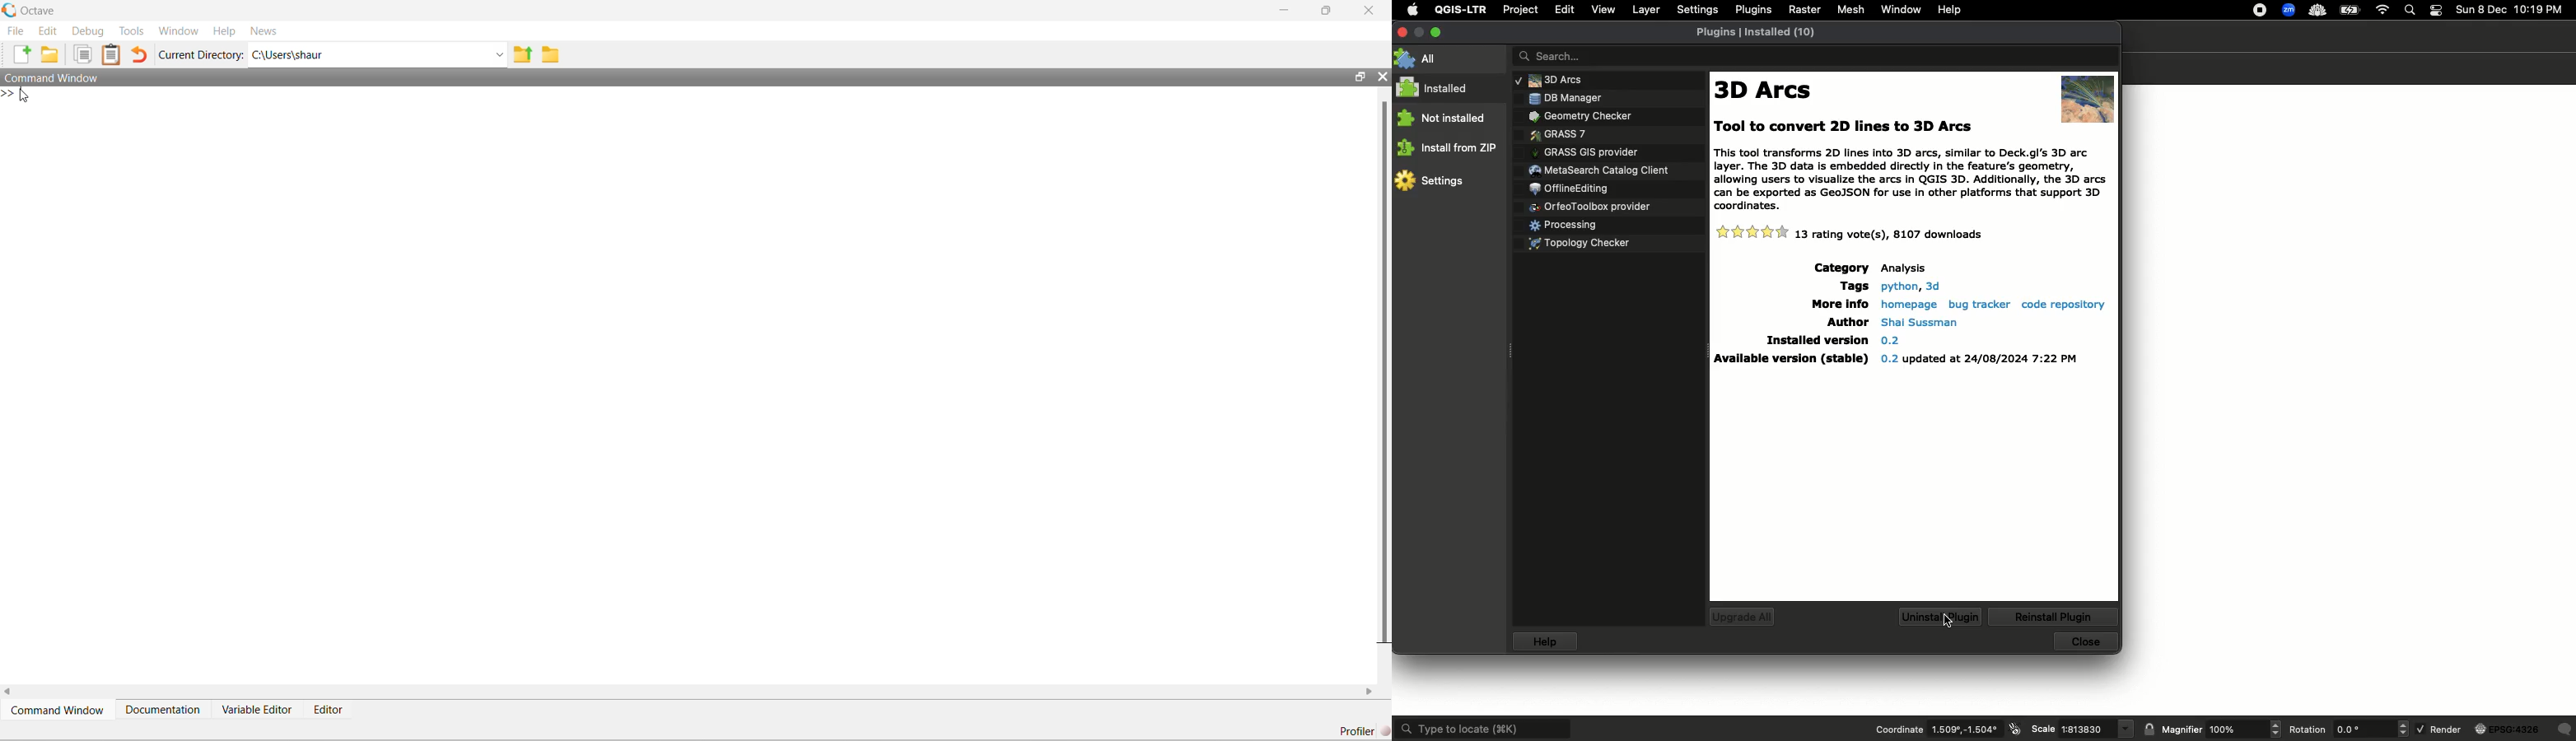 The height and width of the screenshot is (756, 2576). What do you see at coordinates (1559, 133) in the screenshot?
I see `Plugins` at bounding box center [1559, 133].